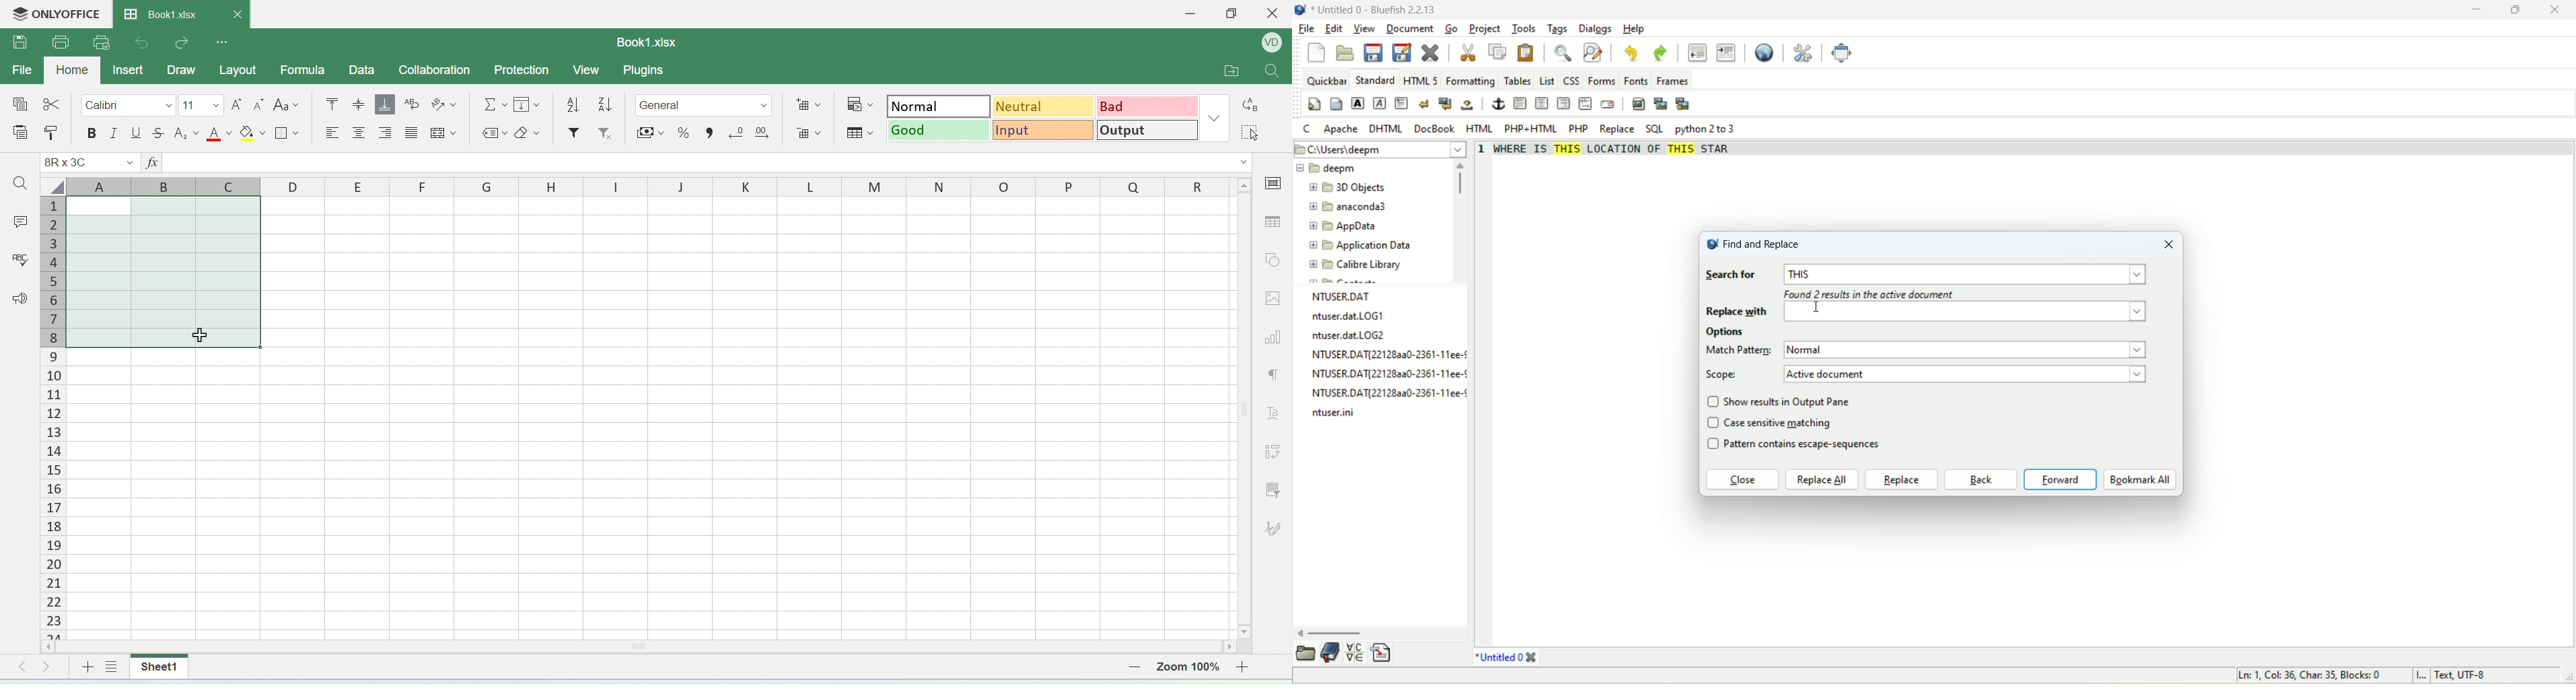  Describe the element at coordinates (1349, 189) in the screenshot. I see `3D objects` at that location.